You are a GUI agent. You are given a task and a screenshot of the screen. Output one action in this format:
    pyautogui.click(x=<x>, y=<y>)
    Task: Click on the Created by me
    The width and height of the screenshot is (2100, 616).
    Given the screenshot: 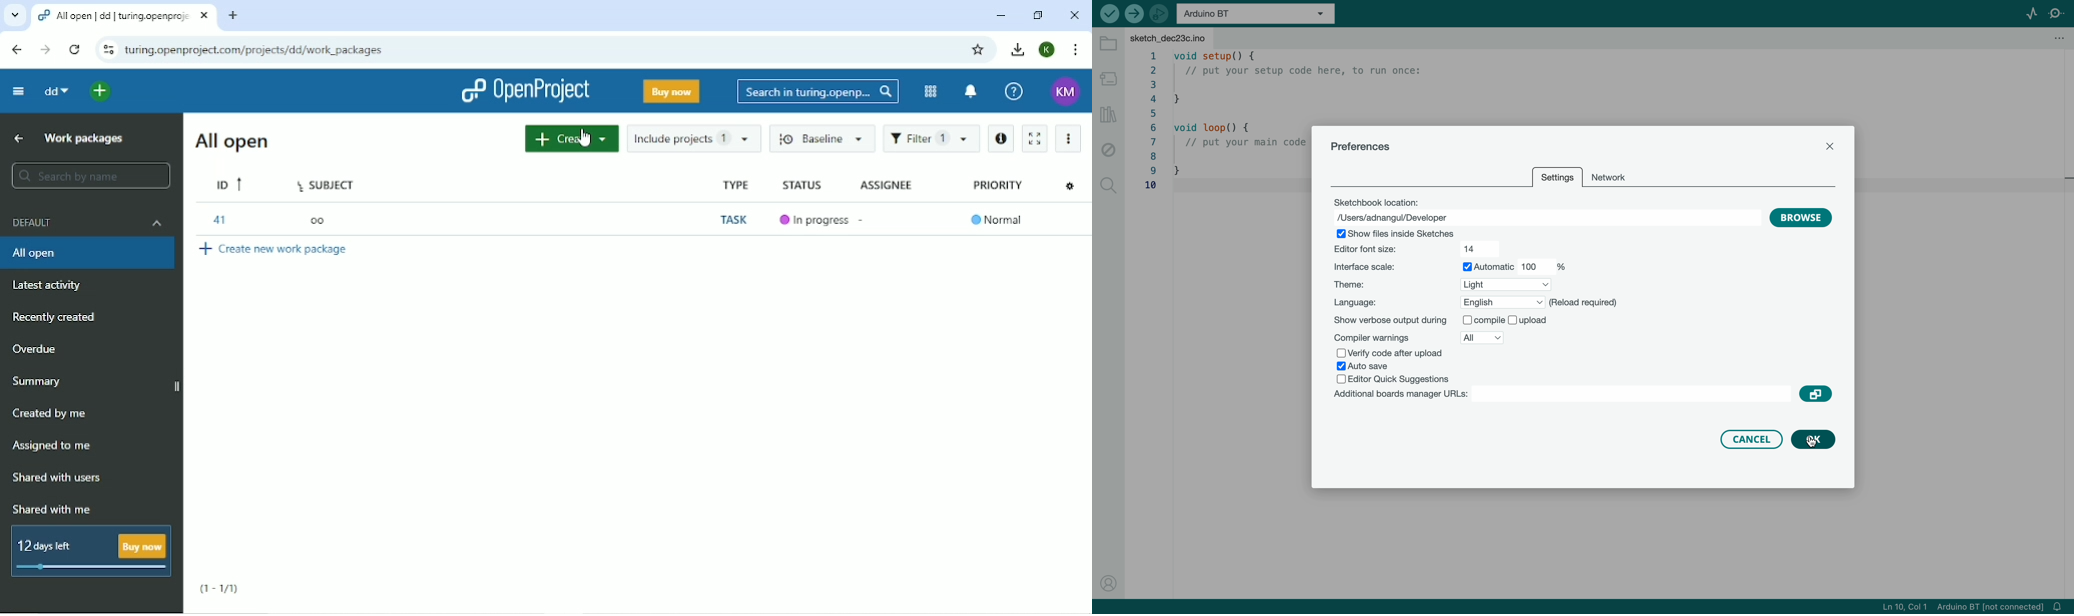 What is the action you would take?
    pyautogui.click(x=51, y=414)
    